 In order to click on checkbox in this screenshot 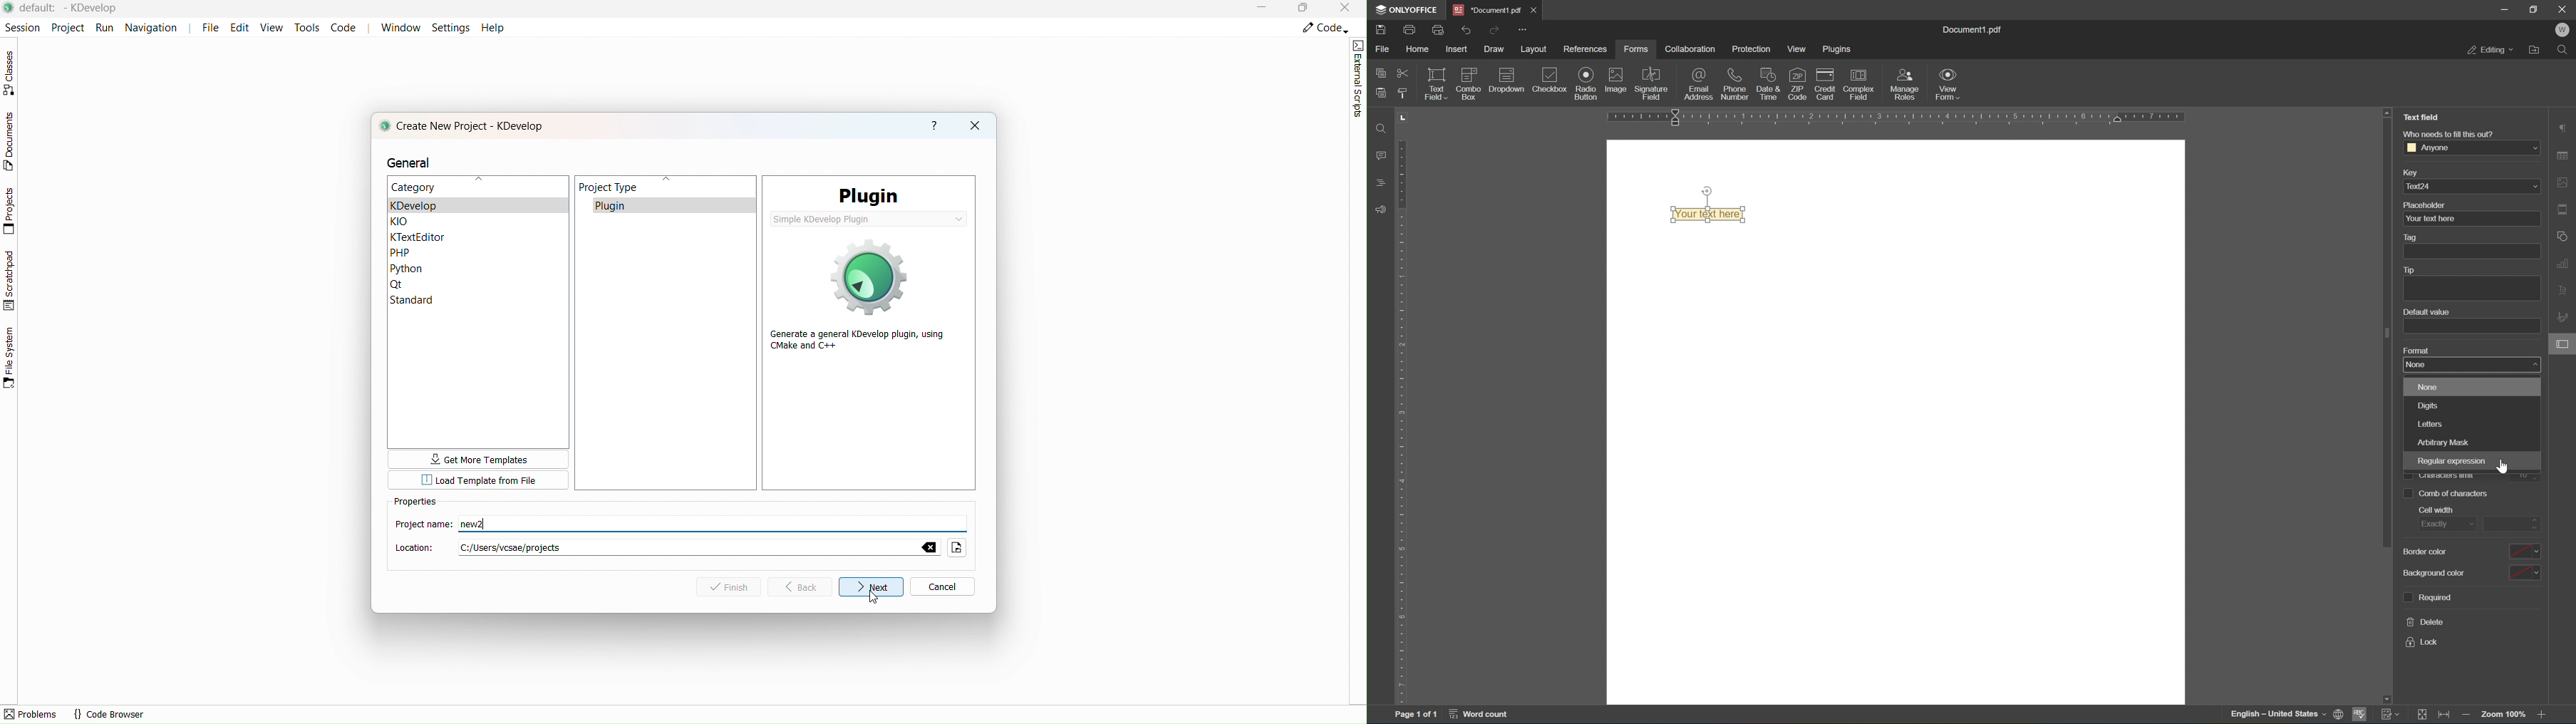, I will do `click(1552, 81)`.